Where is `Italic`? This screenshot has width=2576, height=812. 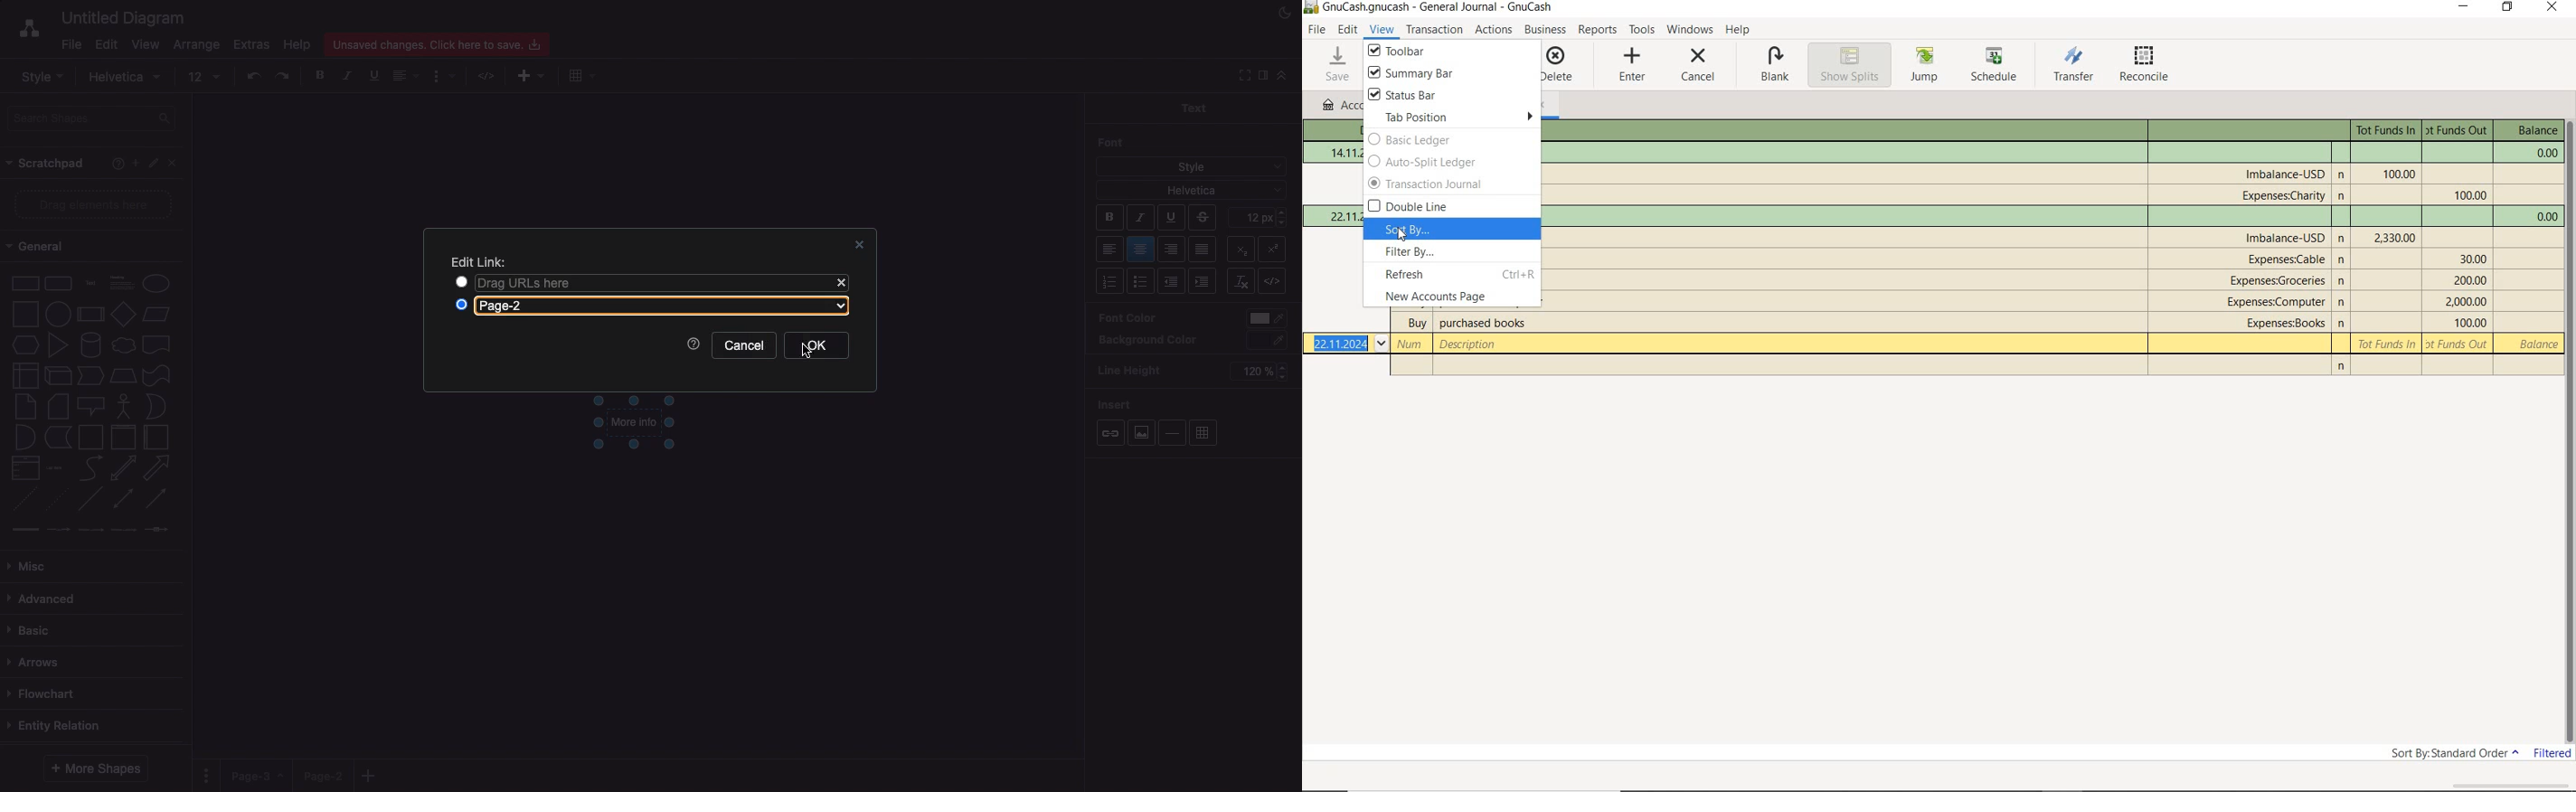
Italic is located at coordinates (1140, 218).